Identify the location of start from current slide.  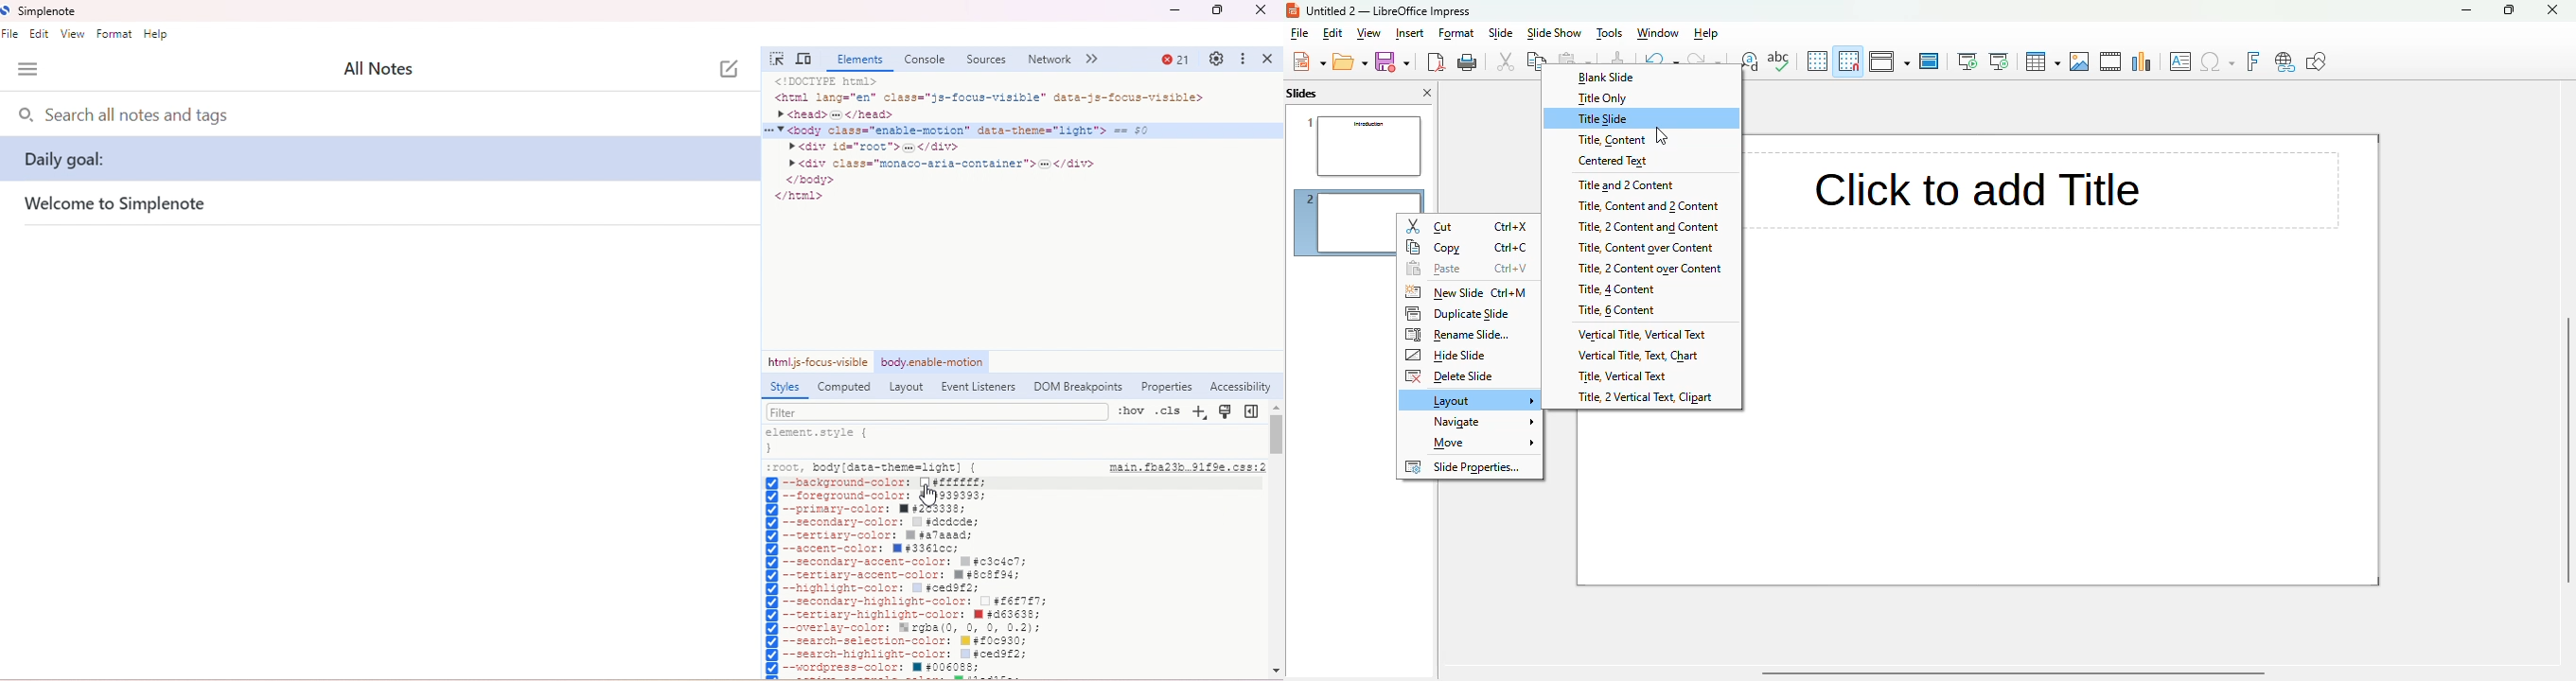
(1999, 61).